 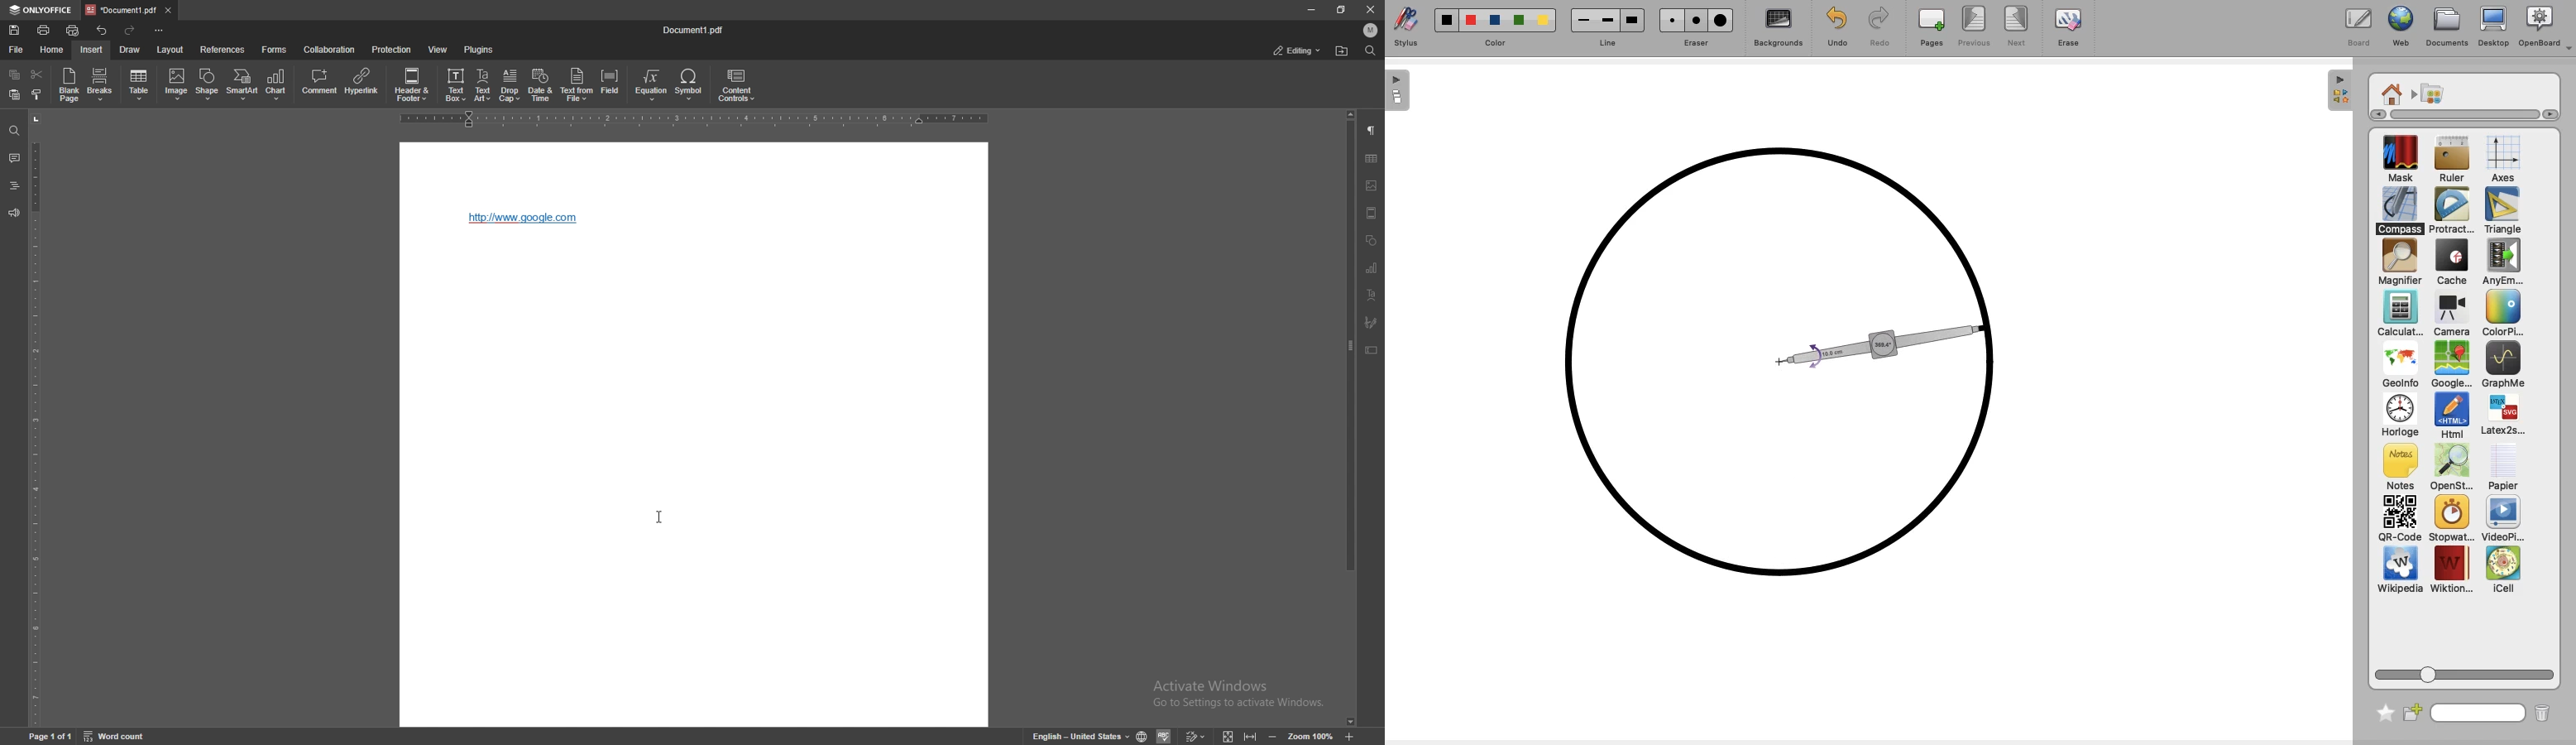 What do you see at coordinates (526, 218) in the screenshot?
I see `hyperlink` at bounding box center [526, 218].